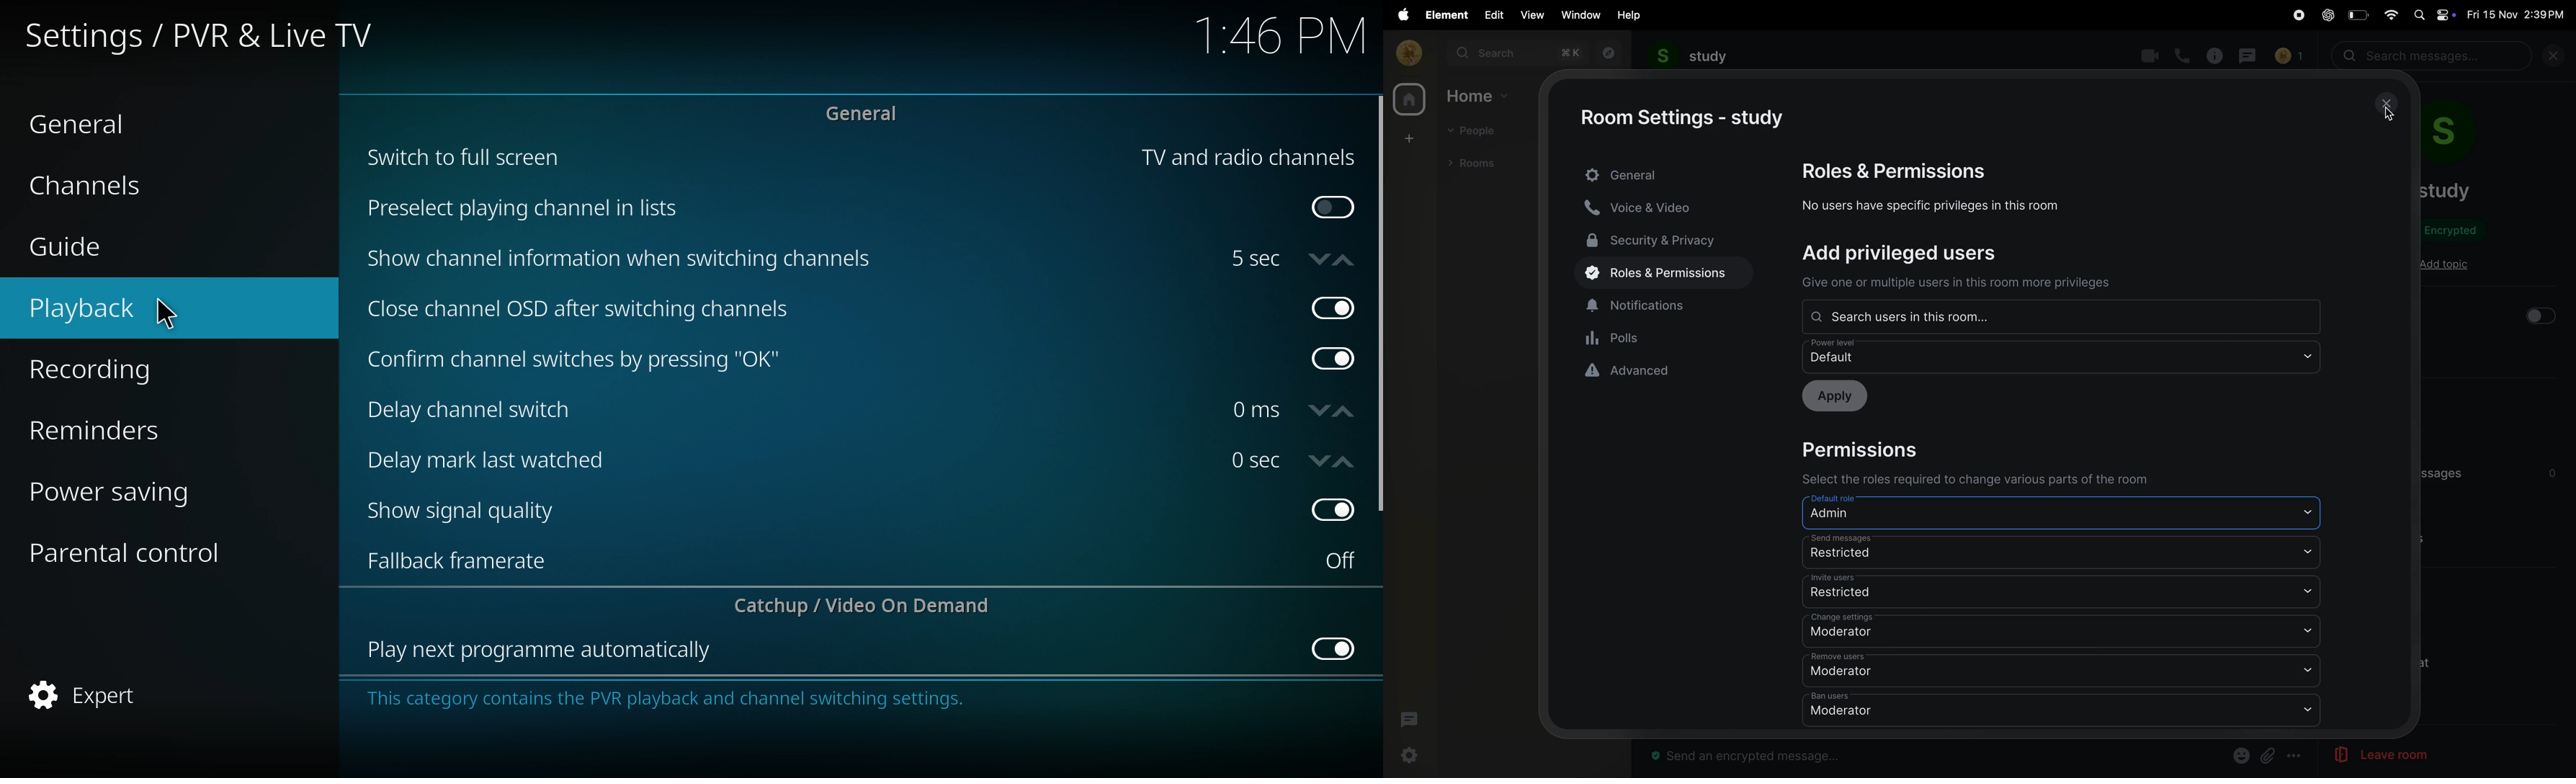  What do you see at coordinates (1331, 511) in the screenshot?
I see `off` at bounding box center [1331, 511].